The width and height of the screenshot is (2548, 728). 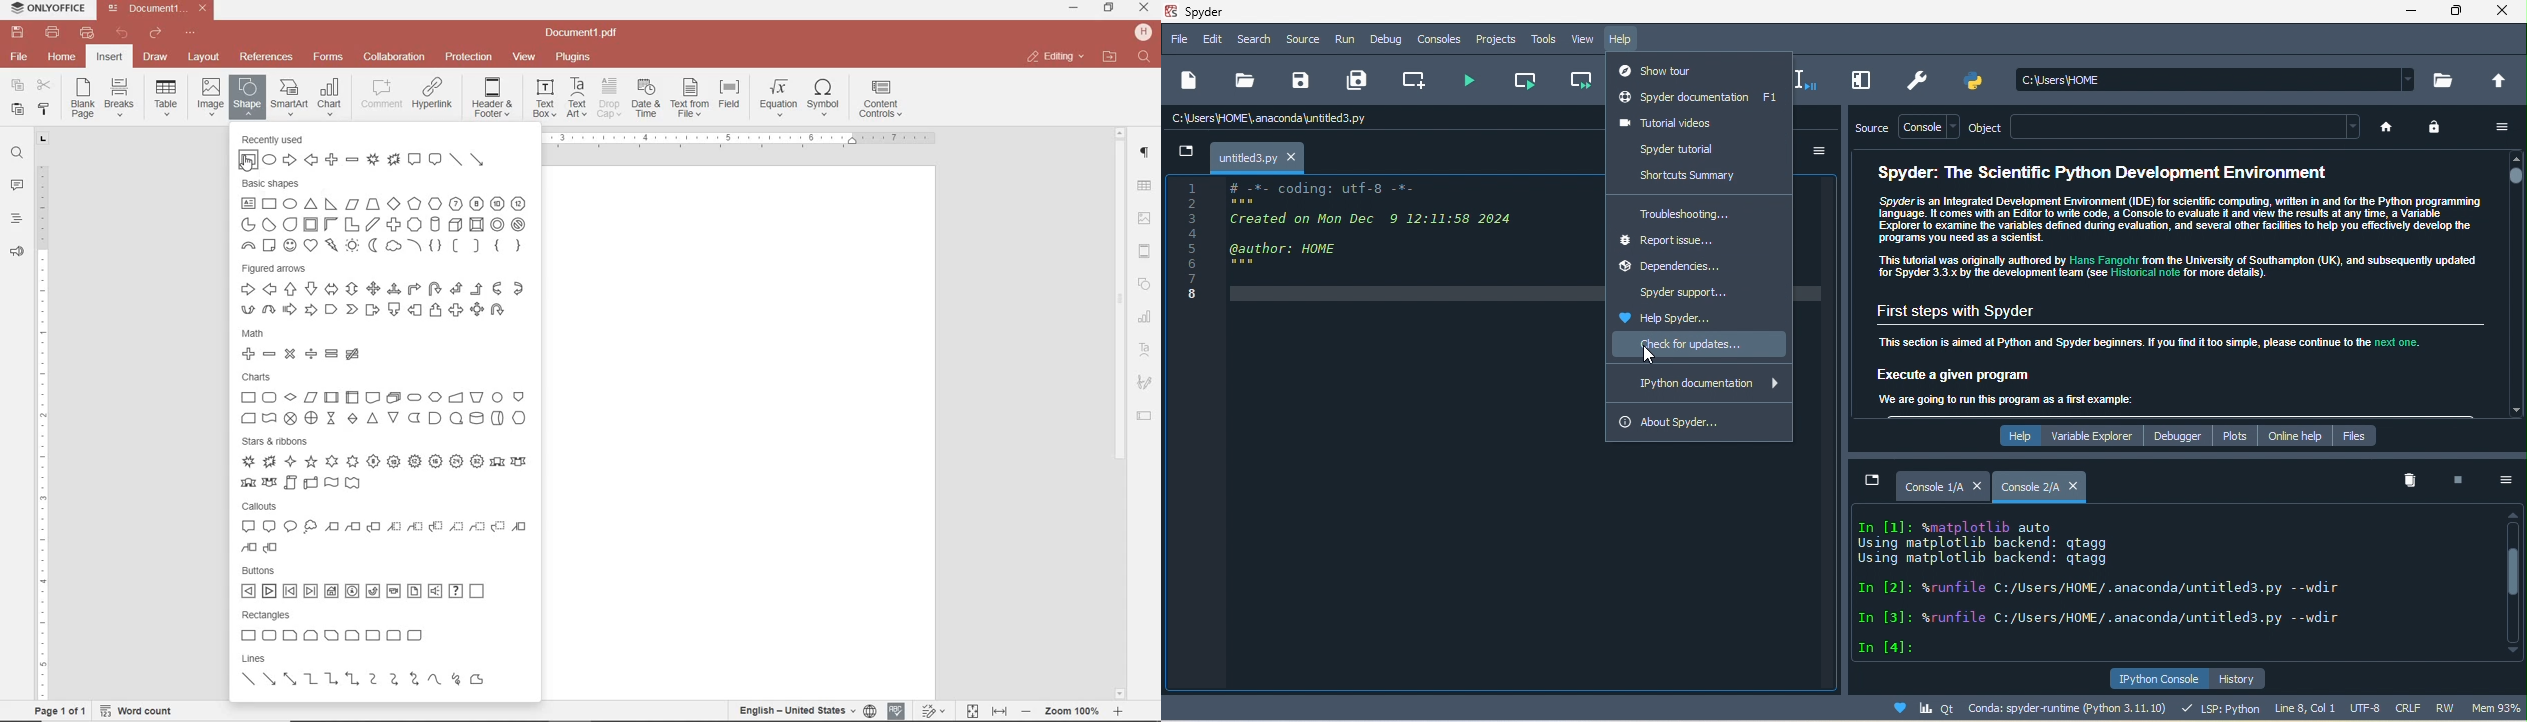 I want to click on heading, so click(x=17, y=218).